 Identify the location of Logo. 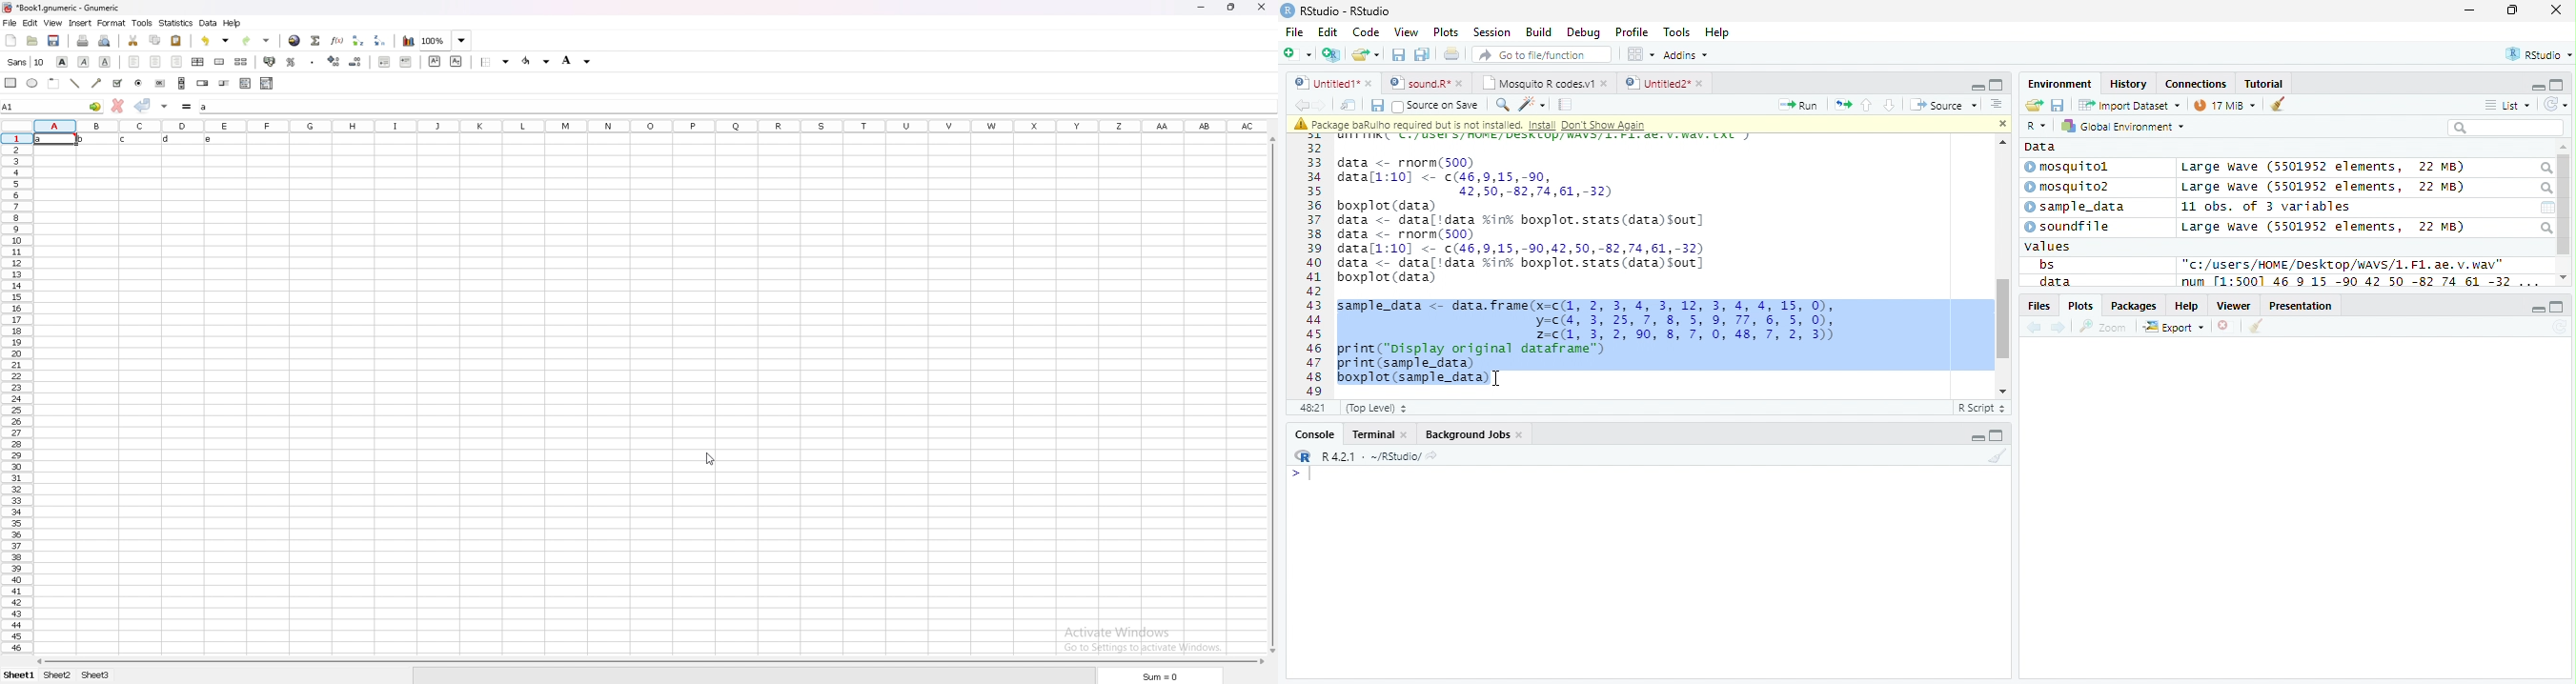
(1288, 10).